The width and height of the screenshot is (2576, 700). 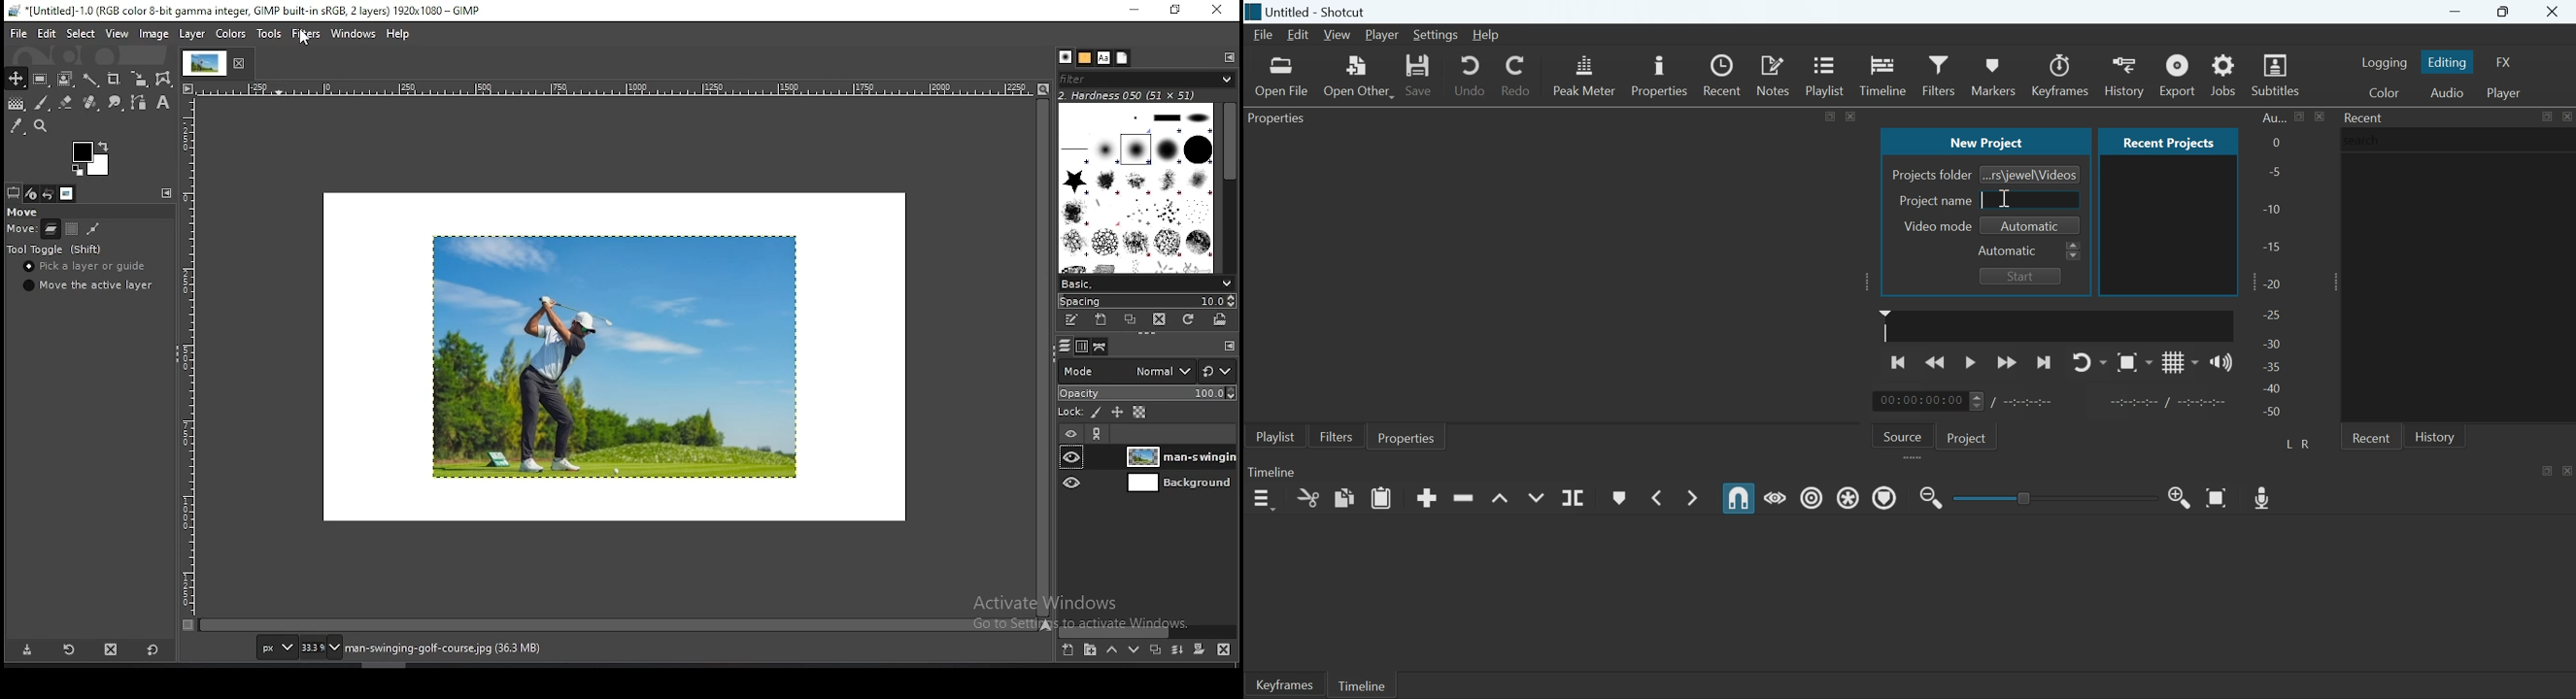 What do you see at coordinates (2176, 74) in the screenshot?
I see `Export` at bounding box center [2176, 74].